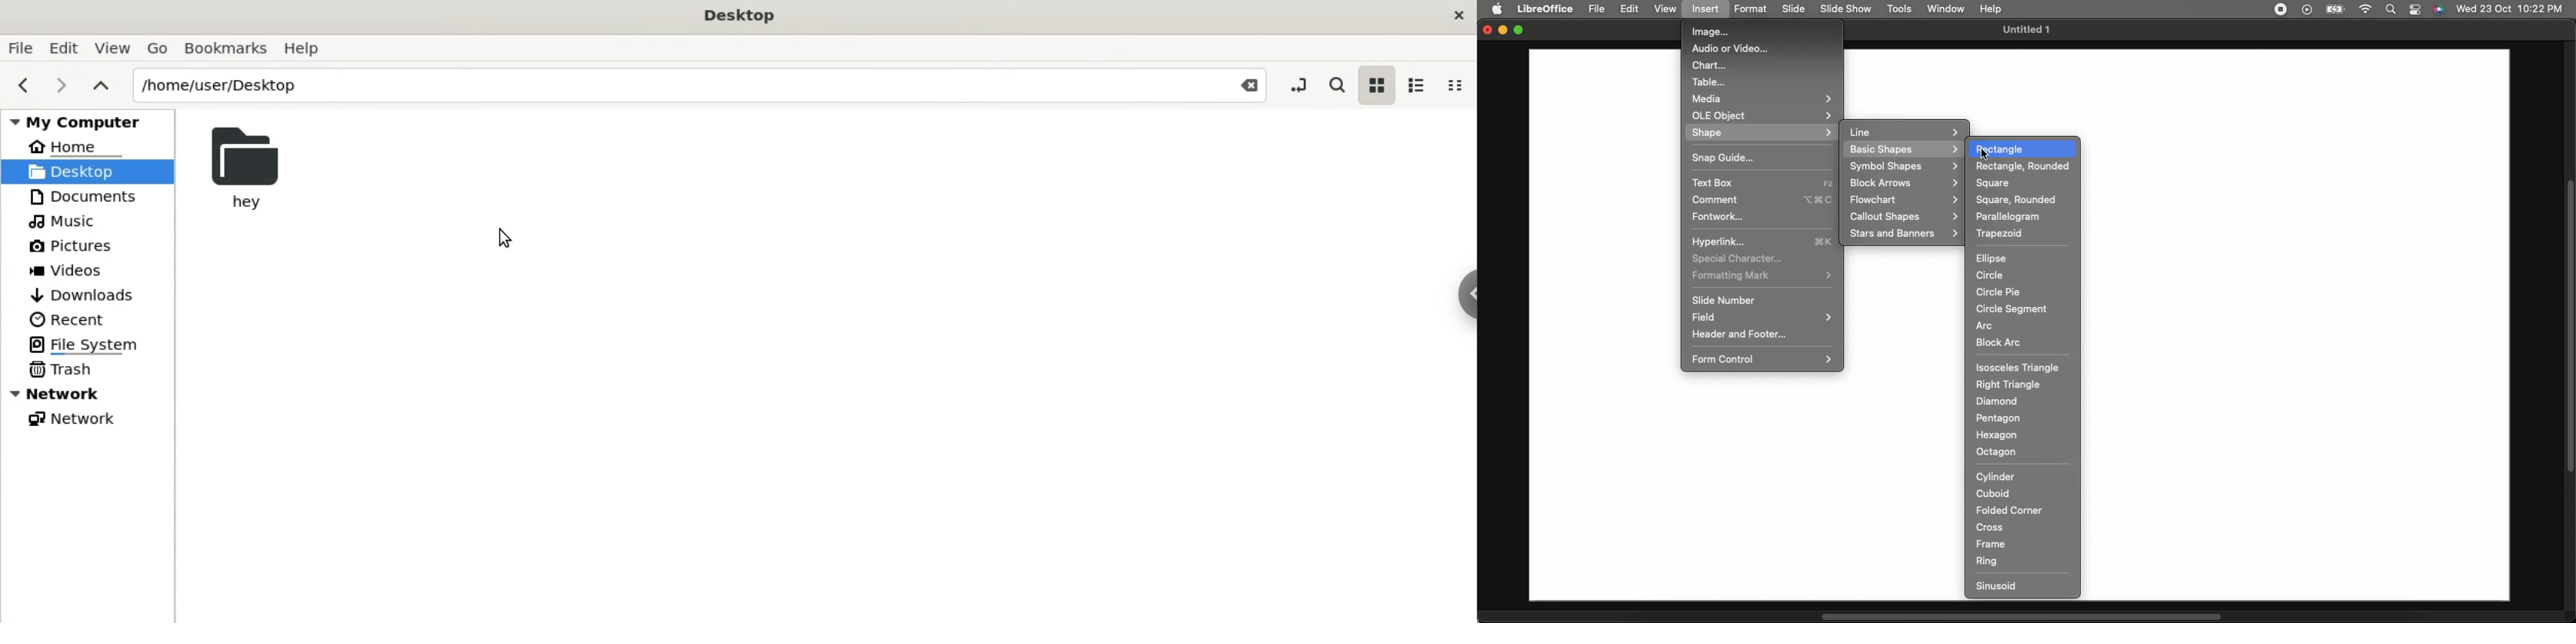 This screenshot has height=644, width=2576. What do you see at coordinates (1998, 475) in the screenshot?
I see `Cylinder` at bounding box center [1998, 475].